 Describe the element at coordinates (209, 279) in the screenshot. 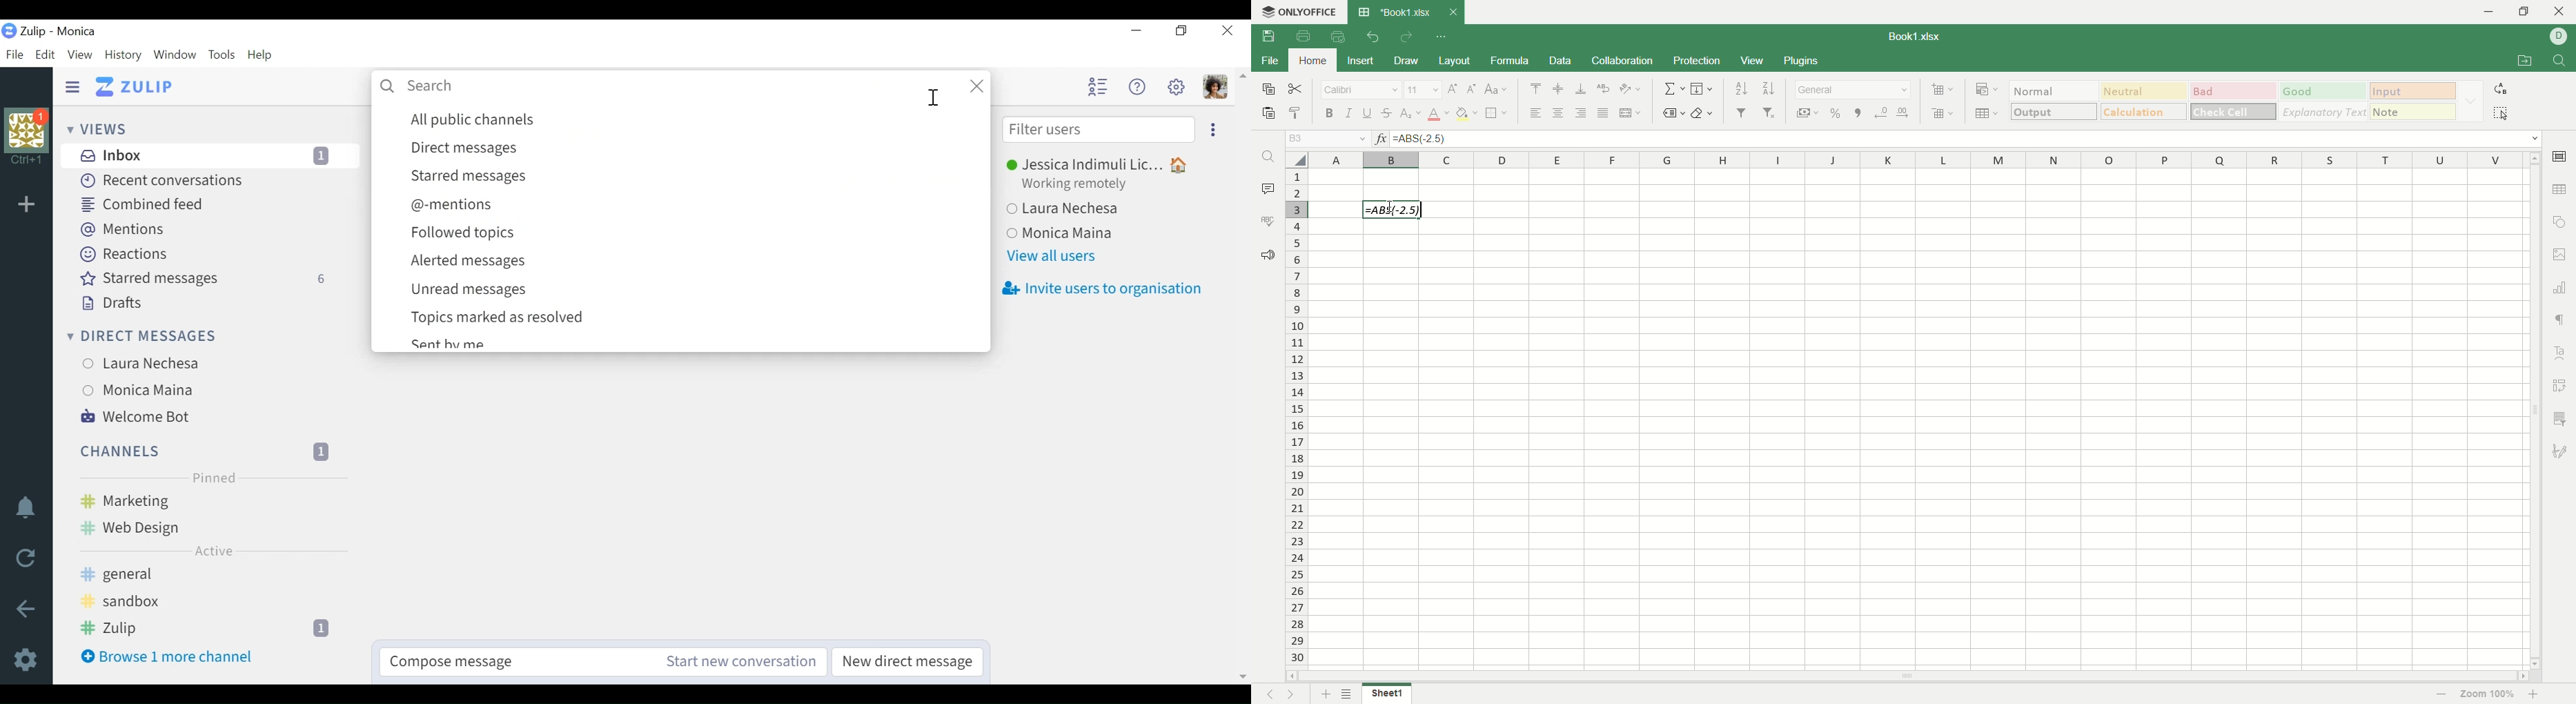

I see `Starred messages` at that location.